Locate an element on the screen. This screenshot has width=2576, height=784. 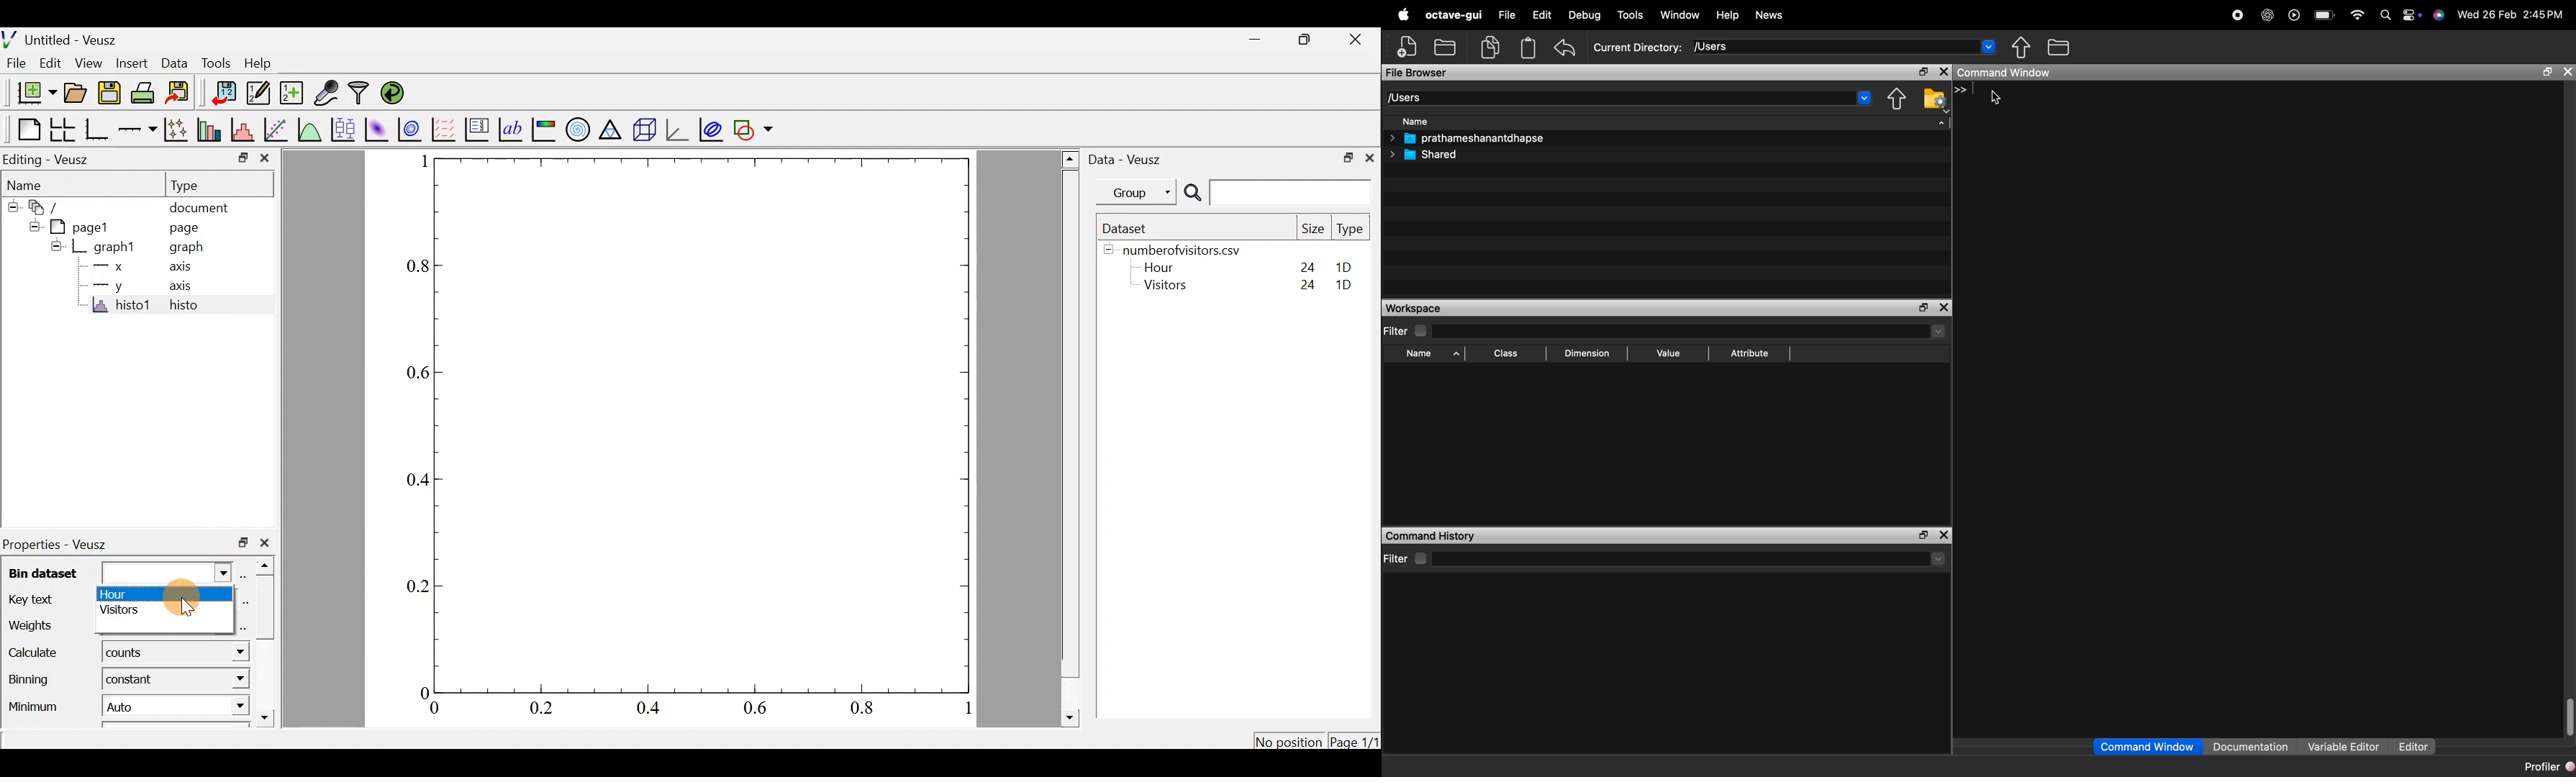
Binning is located at coordinates (31, 683).